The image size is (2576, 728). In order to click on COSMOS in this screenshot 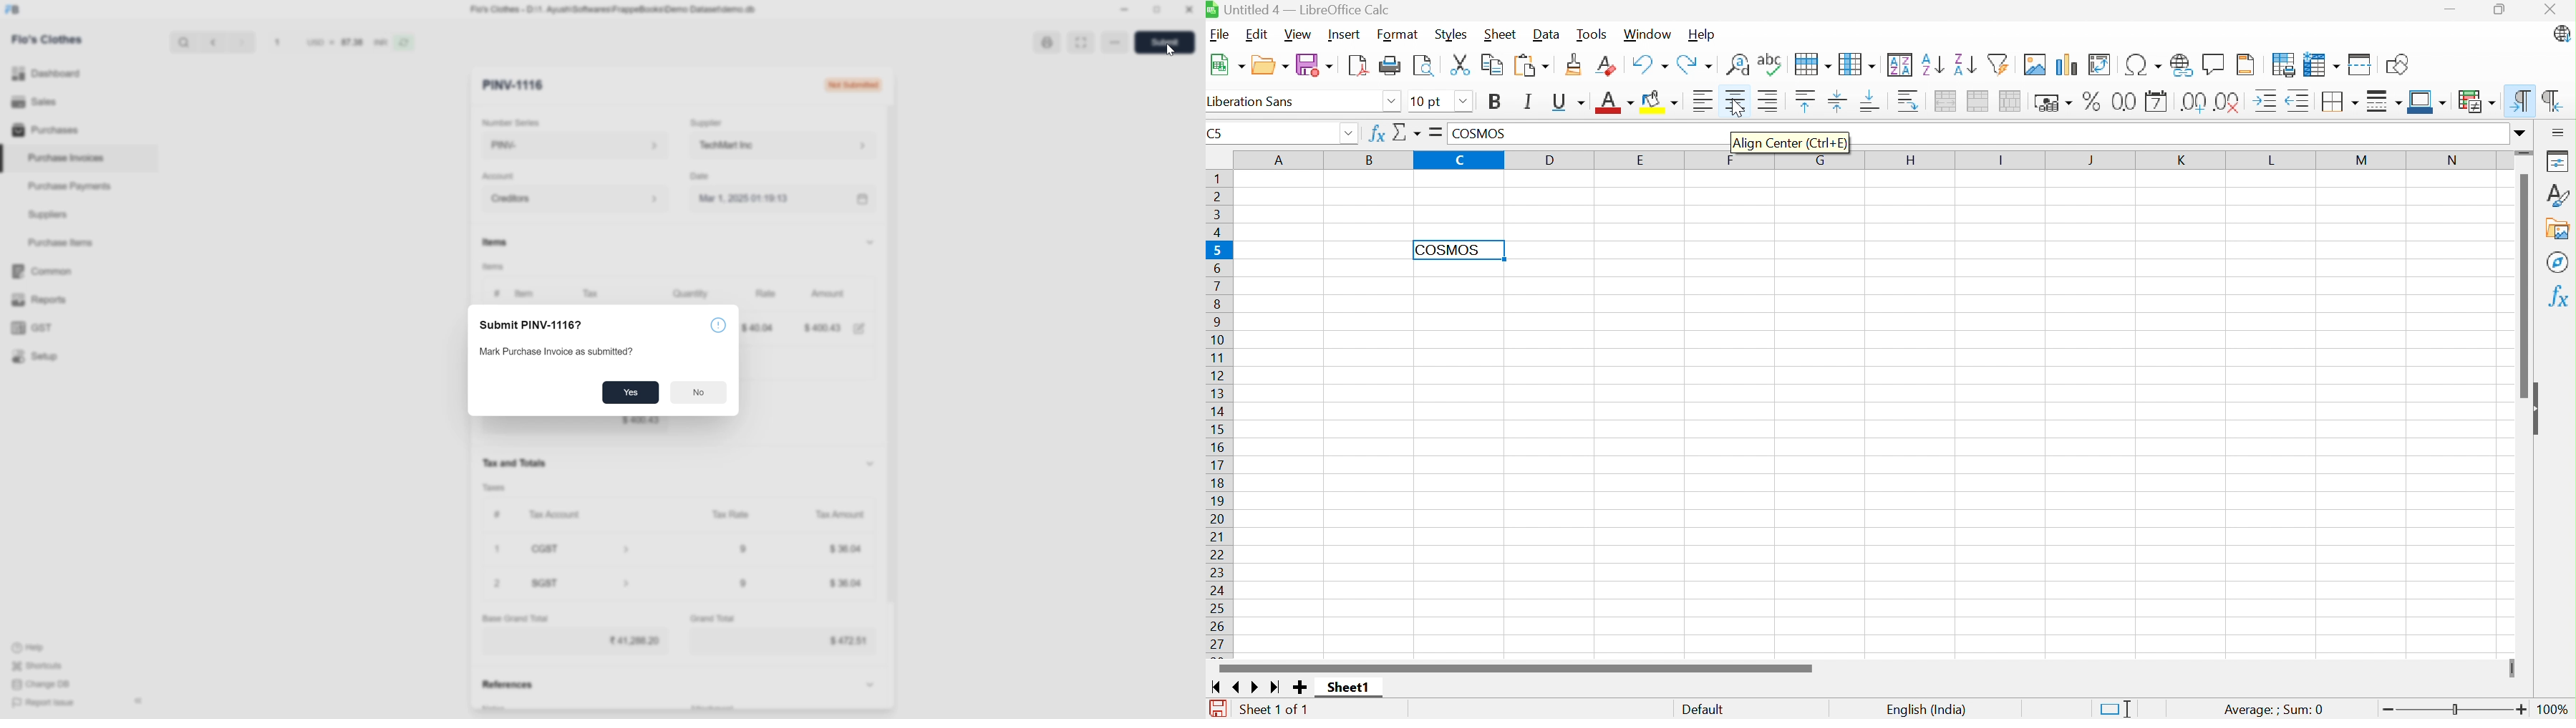, I will do `click(1451, 251)`.